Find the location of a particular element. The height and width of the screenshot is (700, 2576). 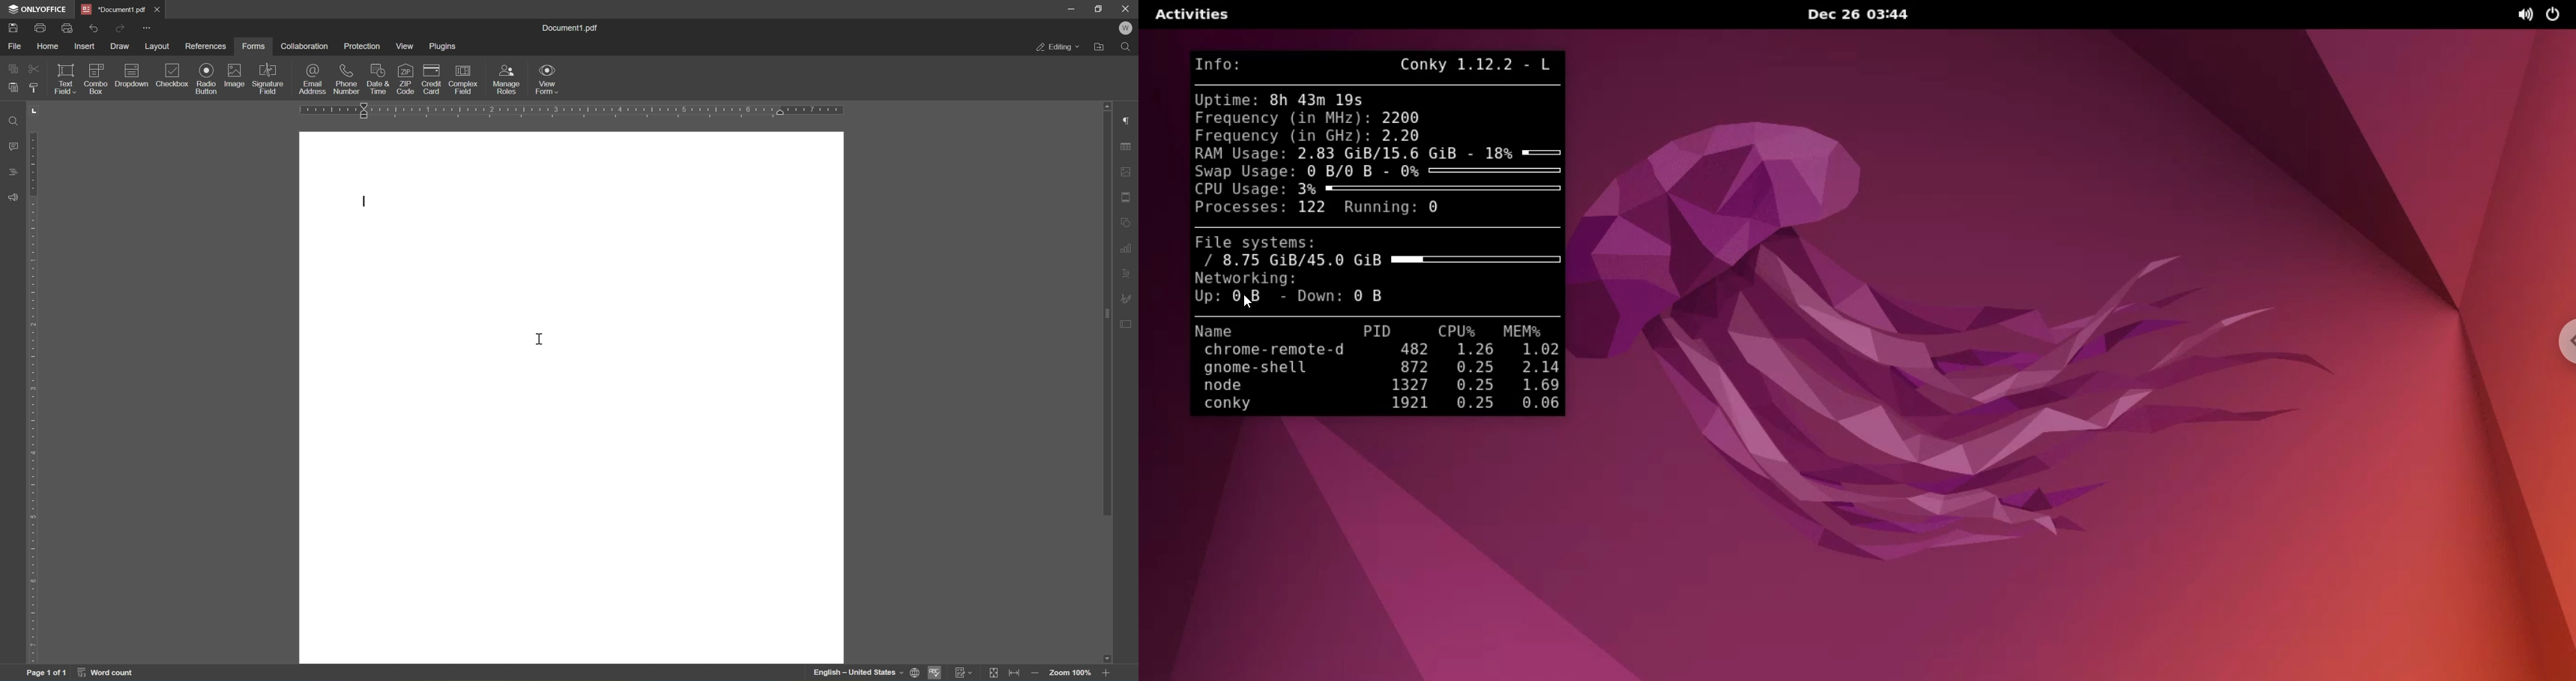

signature field is located at coordinates (266, 78).